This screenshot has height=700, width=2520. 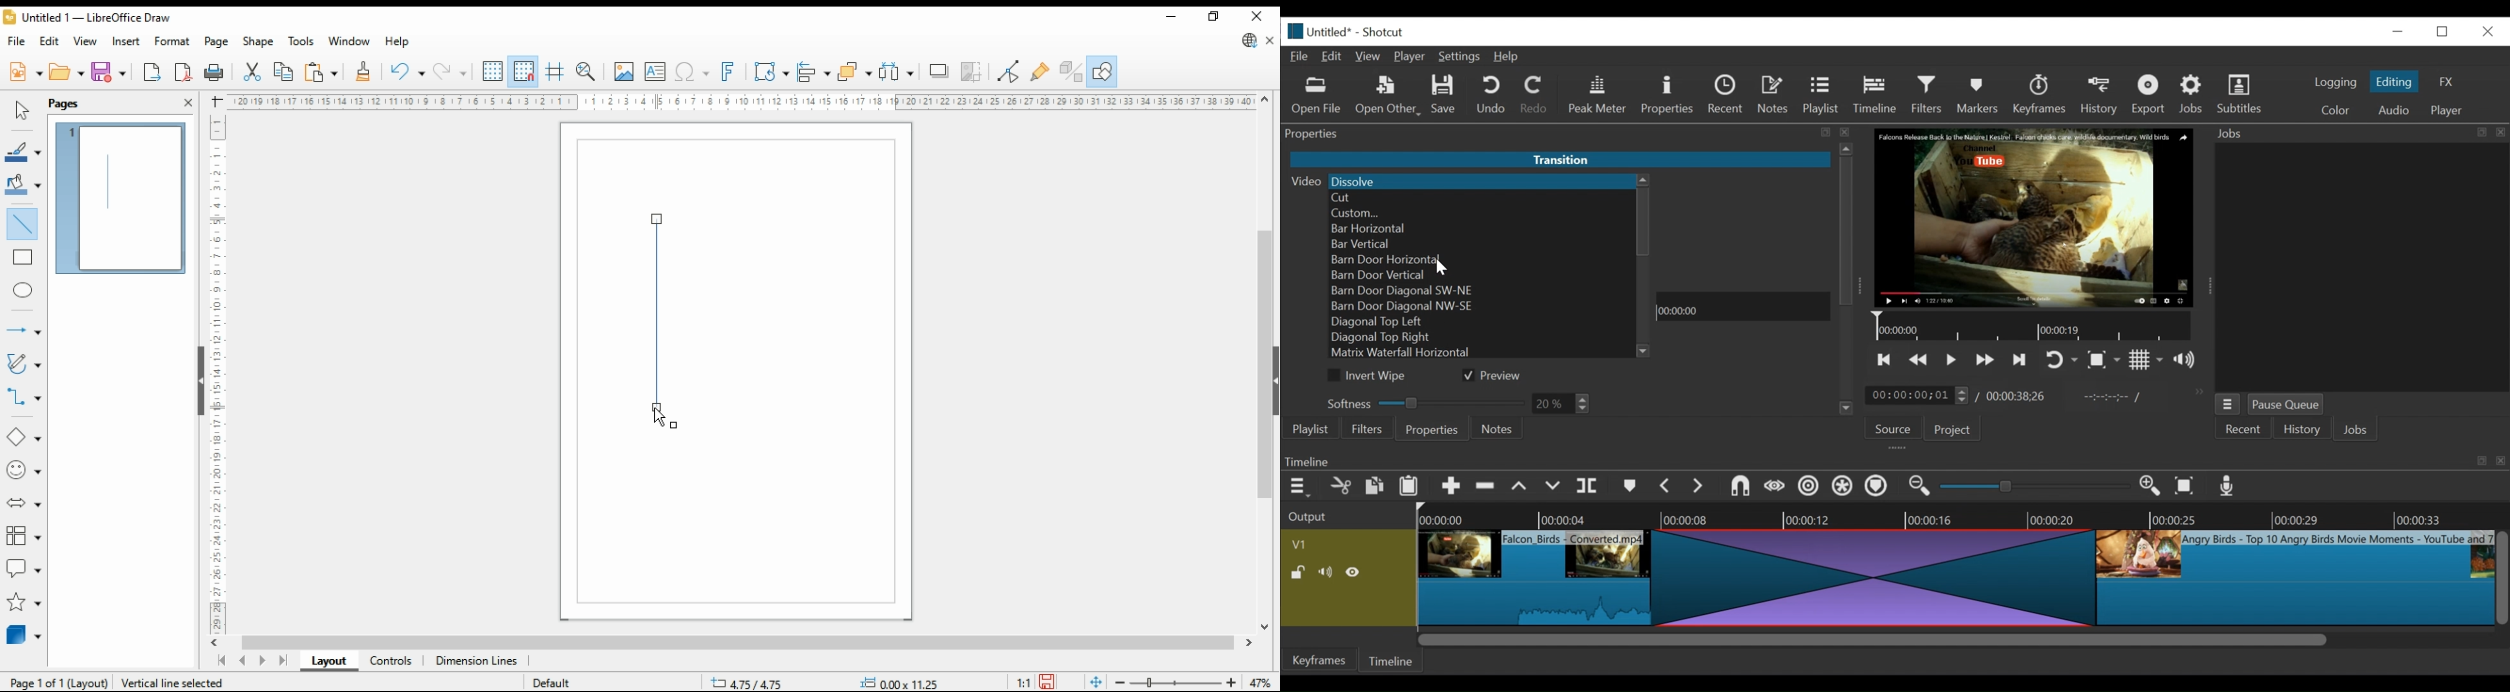 I want to click on Filters, so click(x=1930, y=95).